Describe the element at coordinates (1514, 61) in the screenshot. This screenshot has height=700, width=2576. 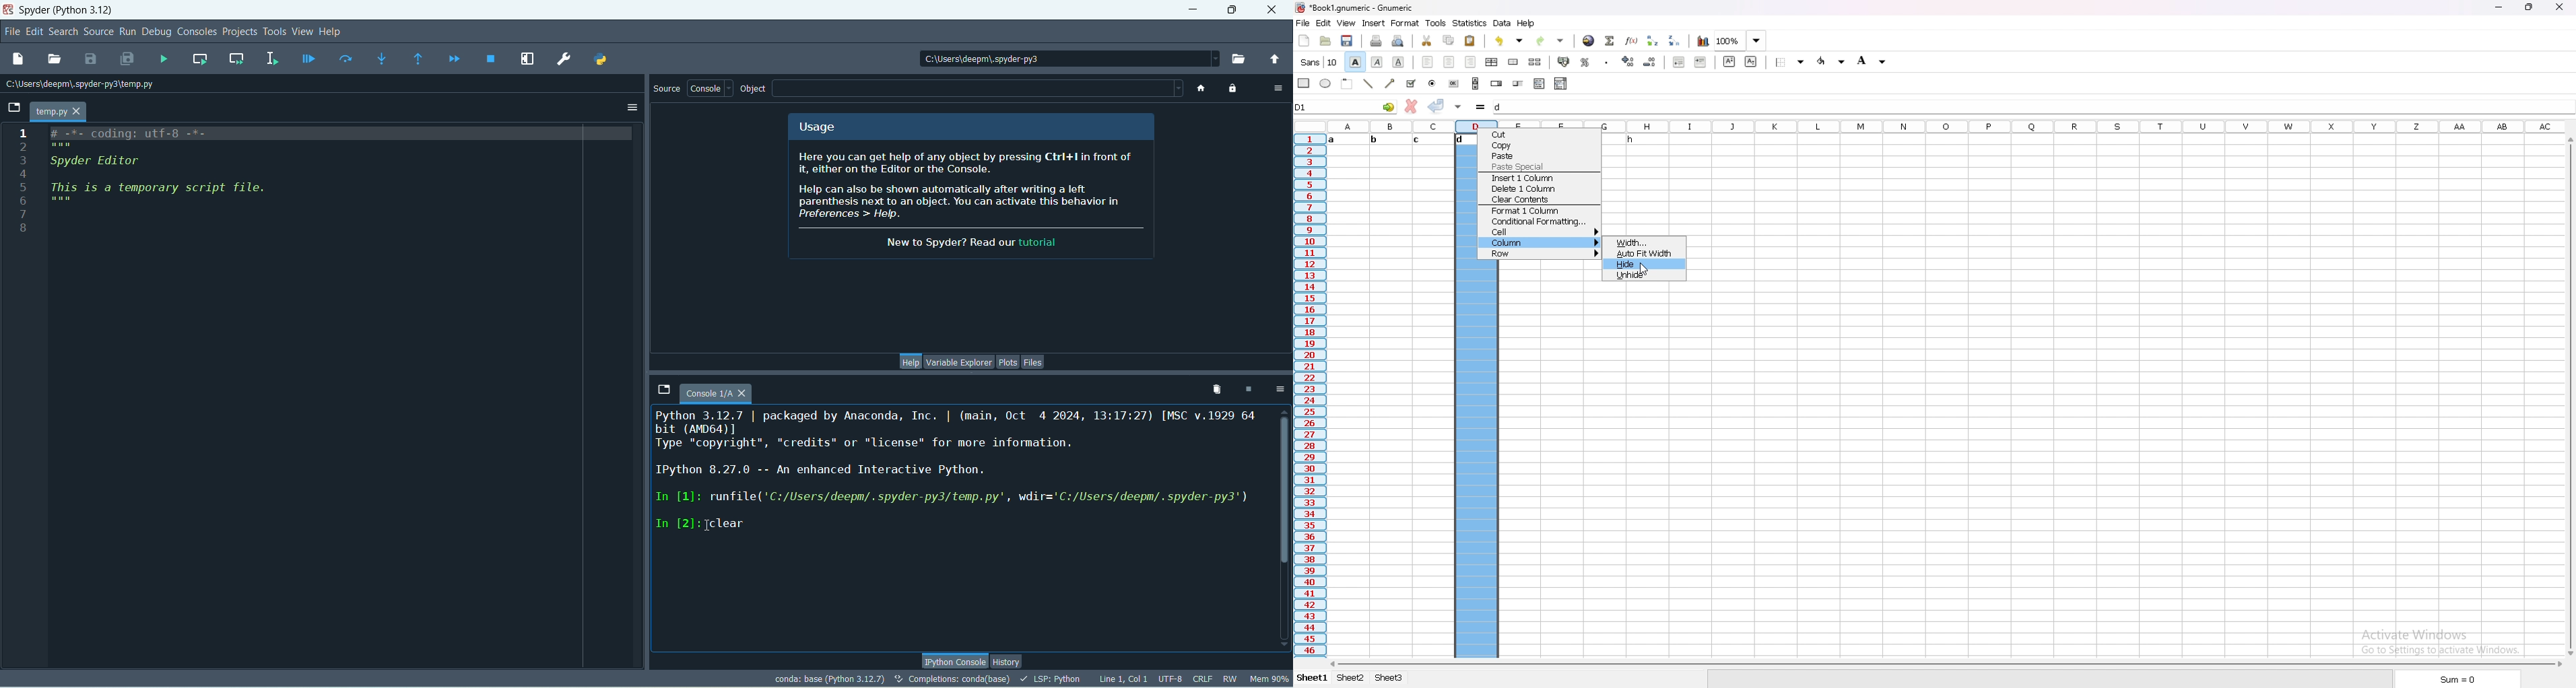
I see `merge cell` at that location.